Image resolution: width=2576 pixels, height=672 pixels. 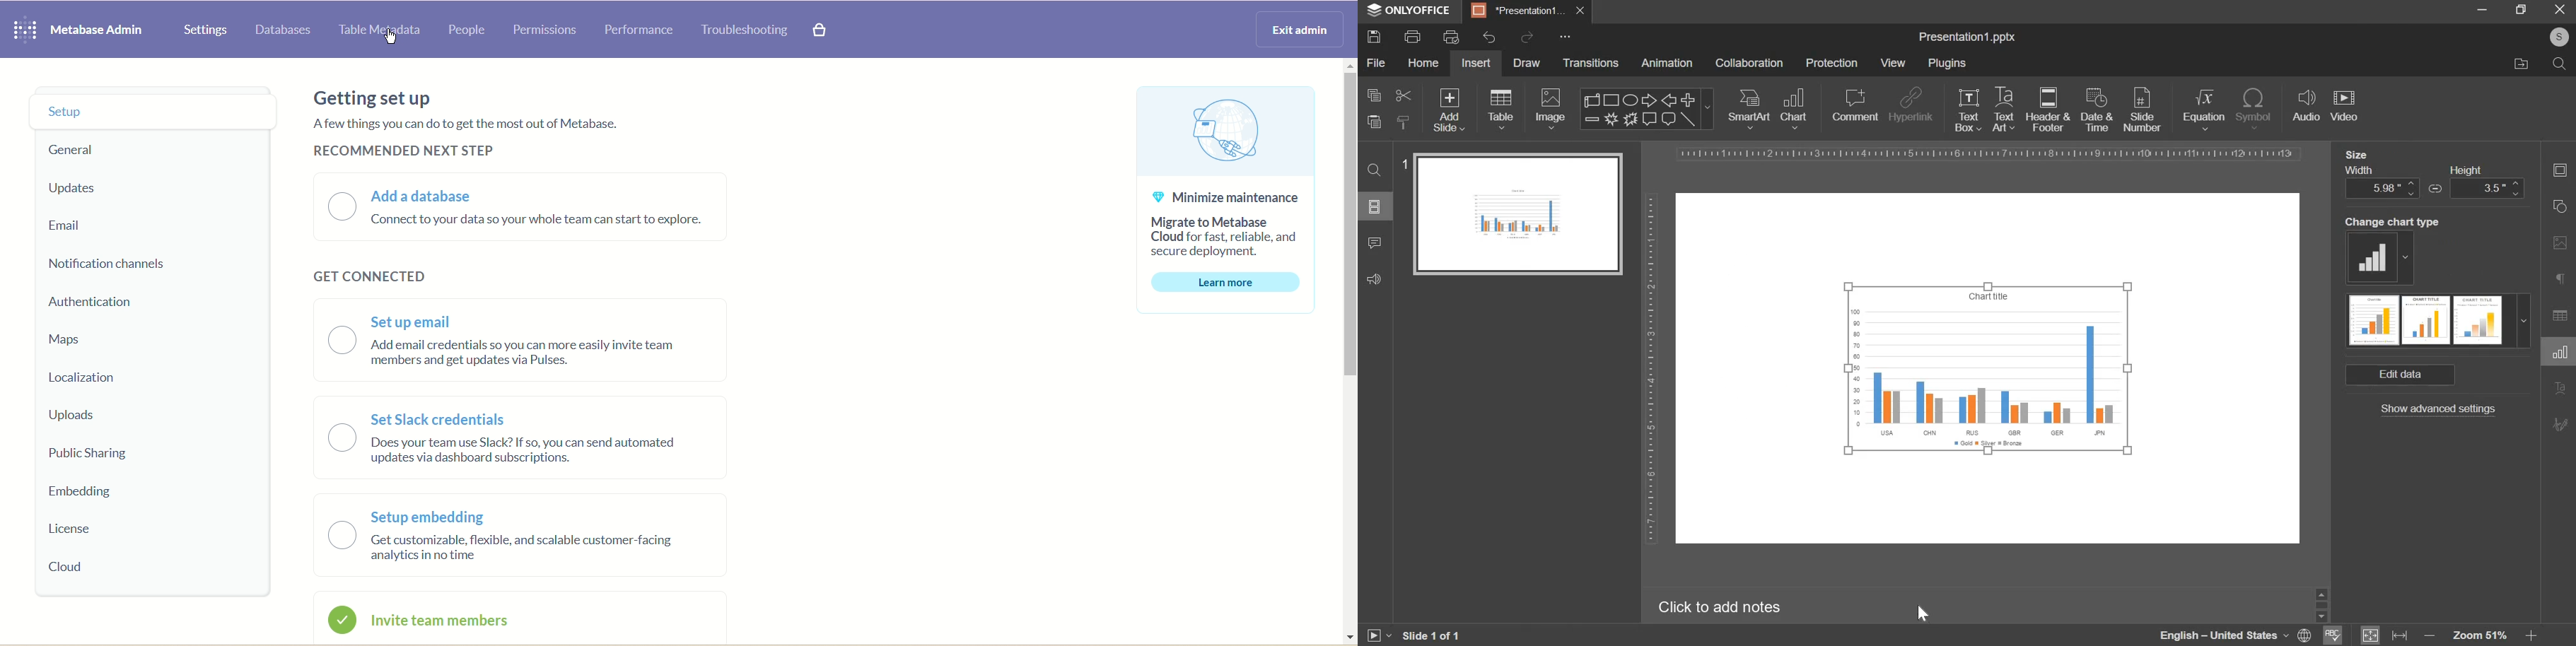 What do you see at coordinates (1727, 607) in the screenshot?
I see `click to add notes` at bounding box center [1727, 607].